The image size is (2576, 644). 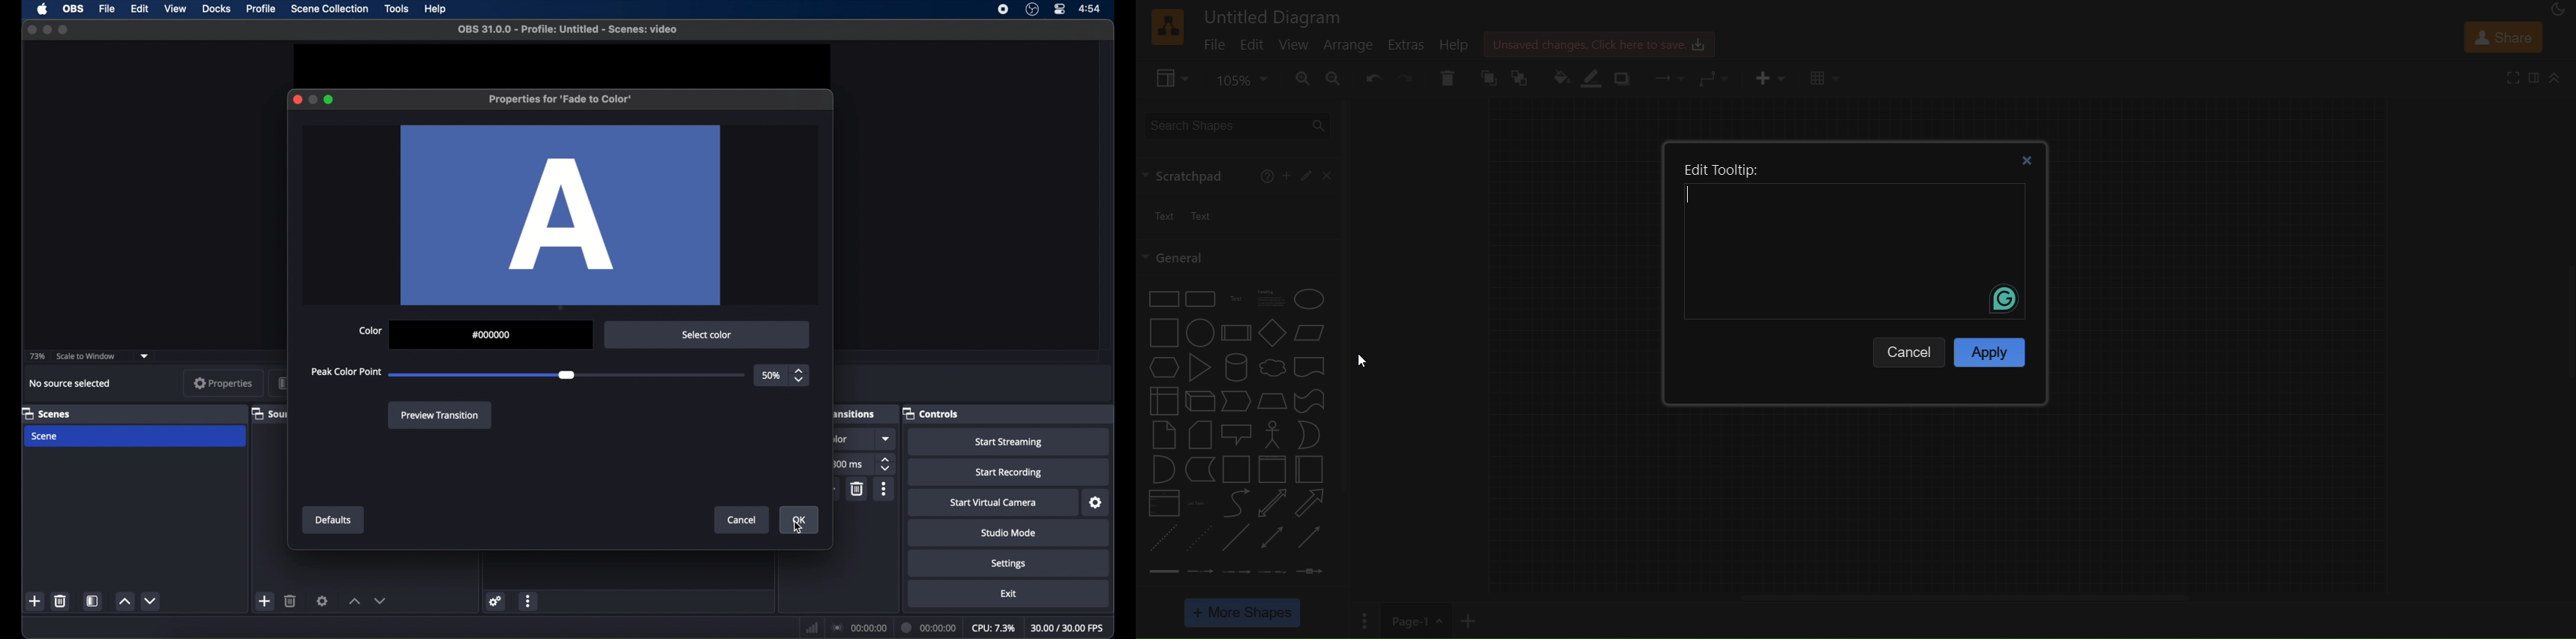 I want to click on edit, so click(x=1253, y=47).